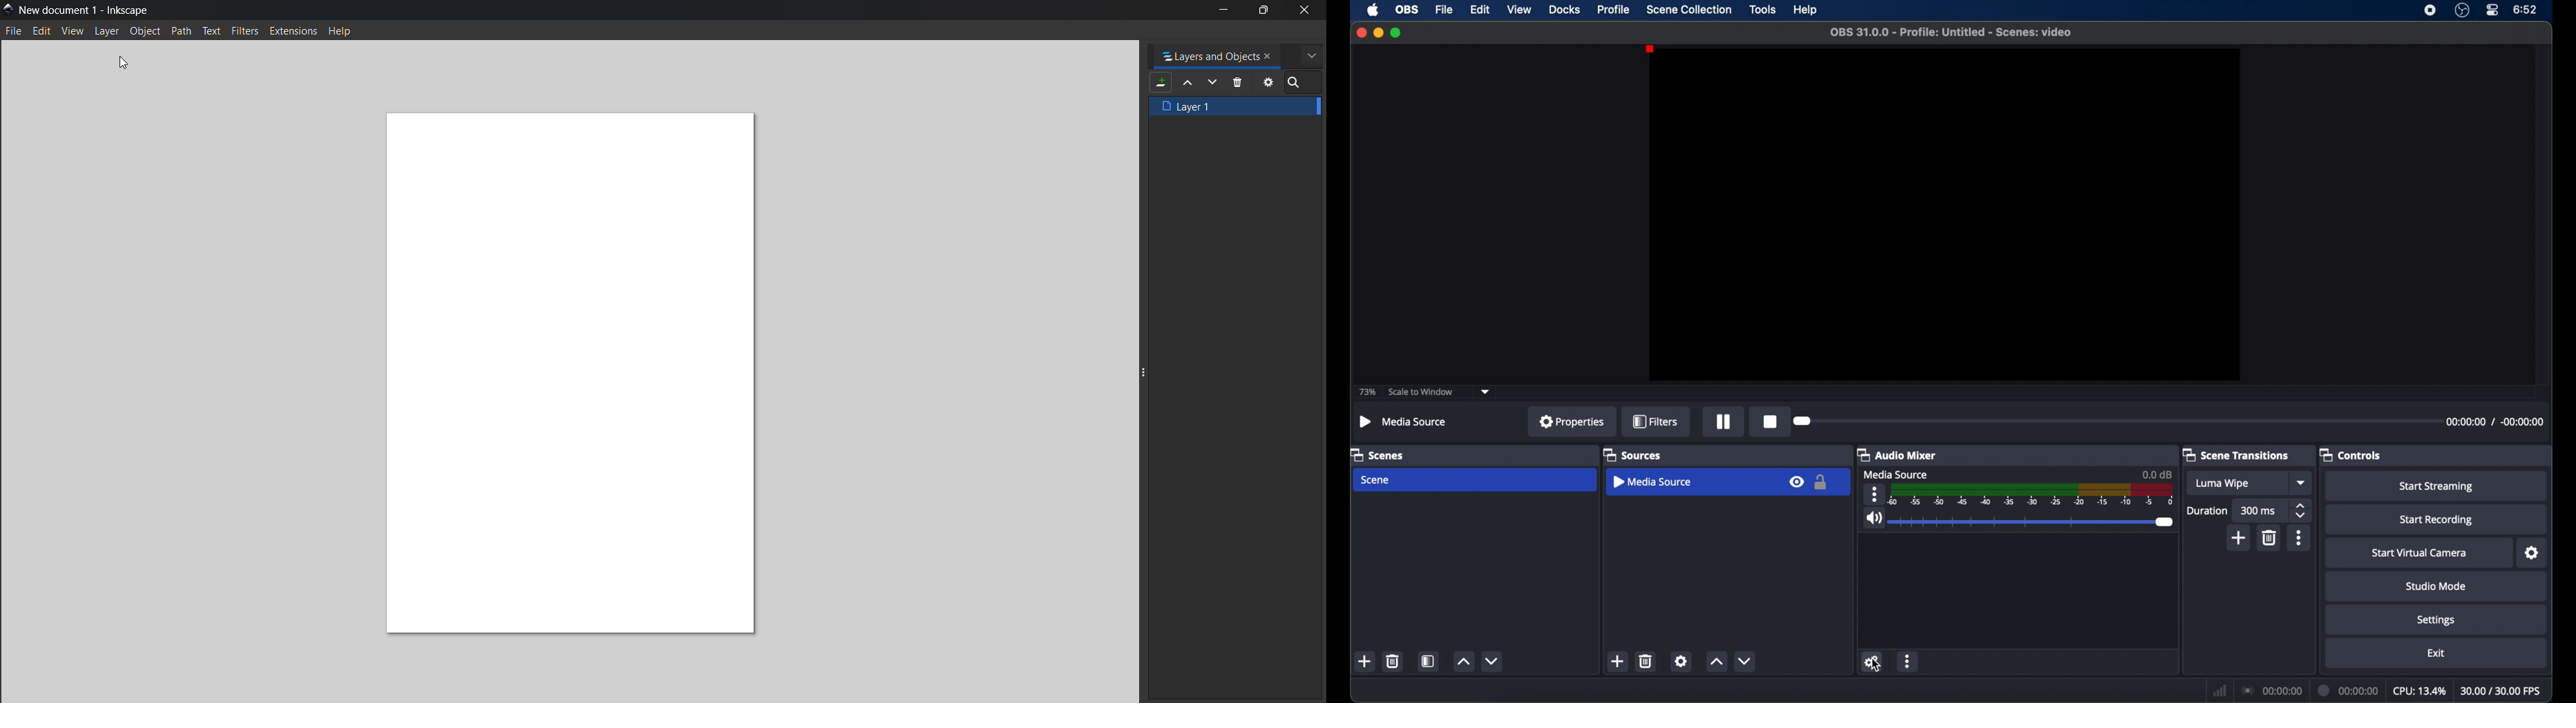  What do you see at coordinates (1444, 9) in the screenshot?
I see `file` at bounding box center [1444, 9].